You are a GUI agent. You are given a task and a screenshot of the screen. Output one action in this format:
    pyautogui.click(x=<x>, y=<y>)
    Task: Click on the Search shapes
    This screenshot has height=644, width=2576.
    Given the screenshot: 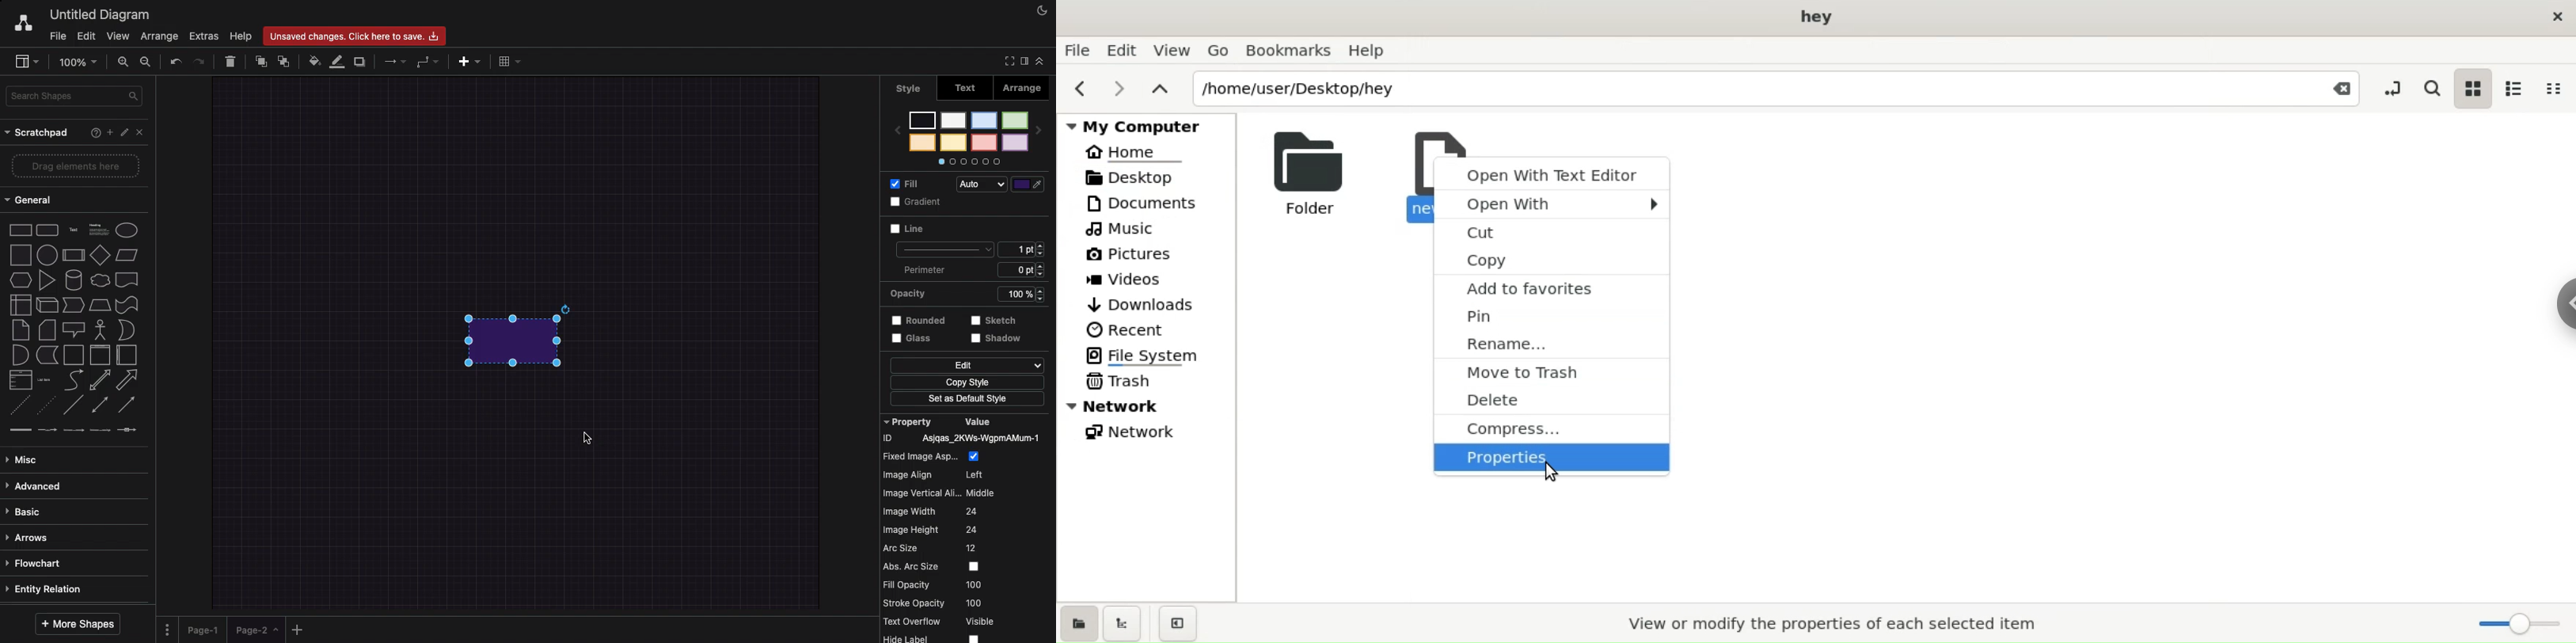 What is the action you would take?
    pyautogui.click(x=76, y=95)
    